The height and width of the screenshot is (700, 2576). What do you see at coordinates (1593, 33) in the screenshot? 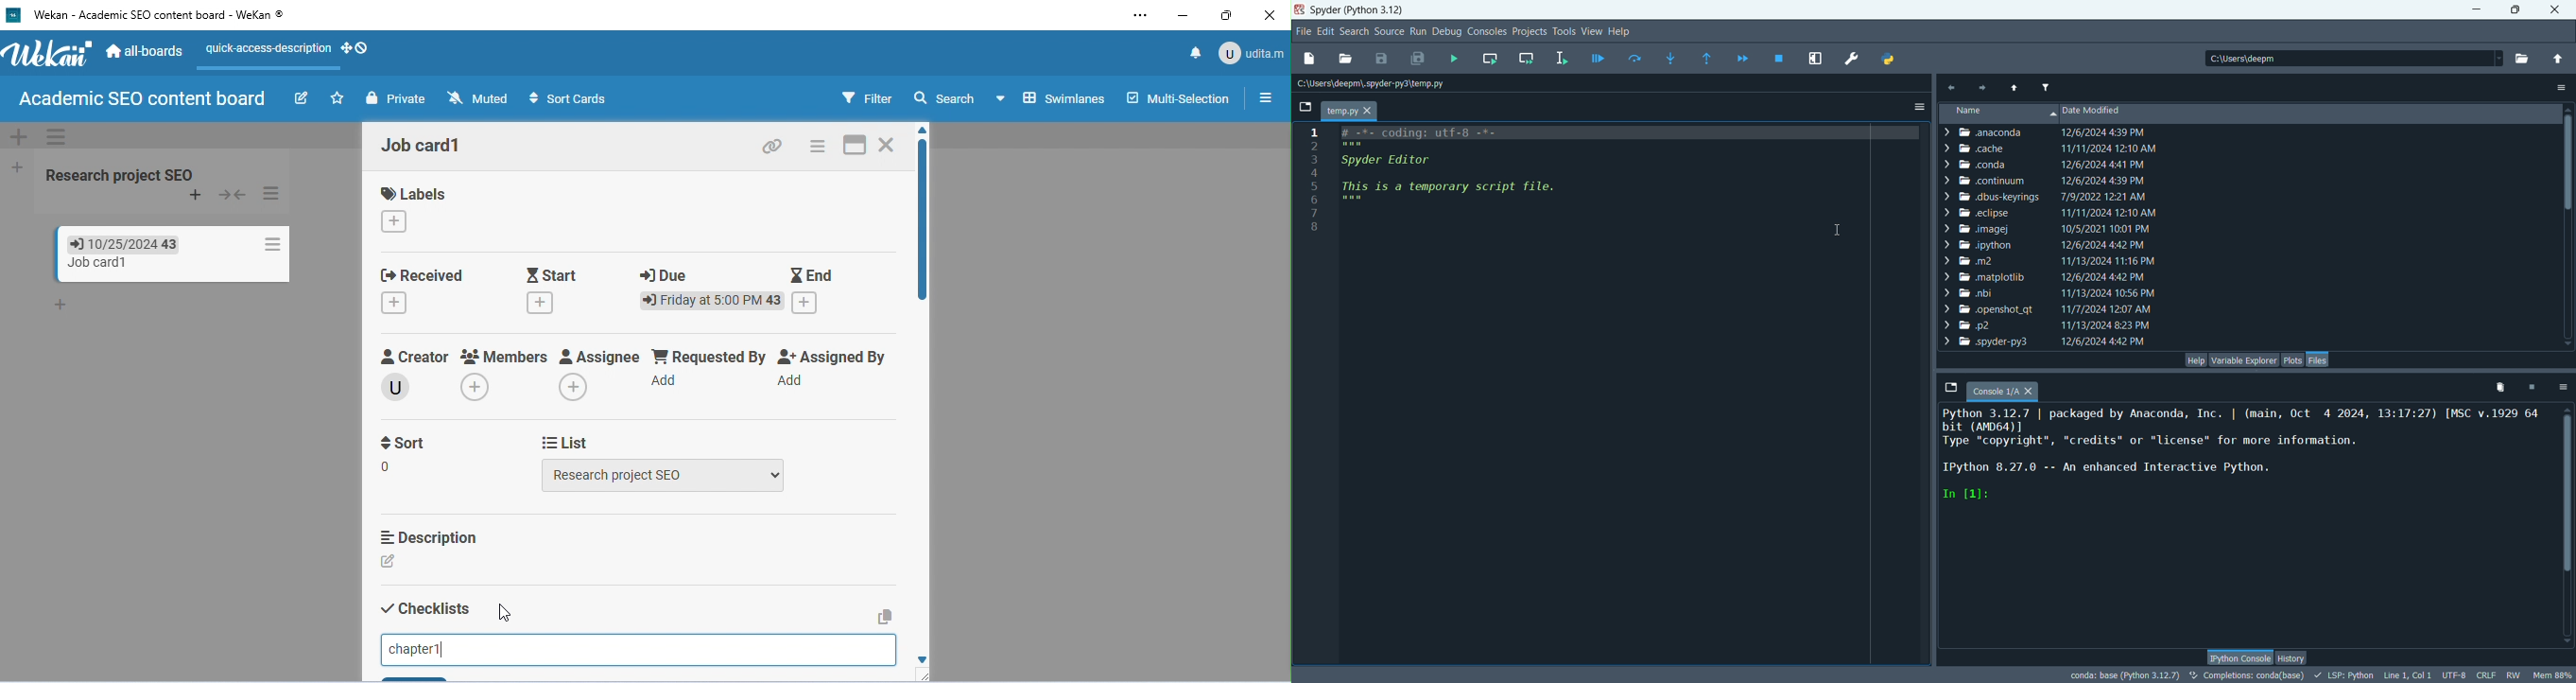
I see `view` at bounding box center [1593, 33].